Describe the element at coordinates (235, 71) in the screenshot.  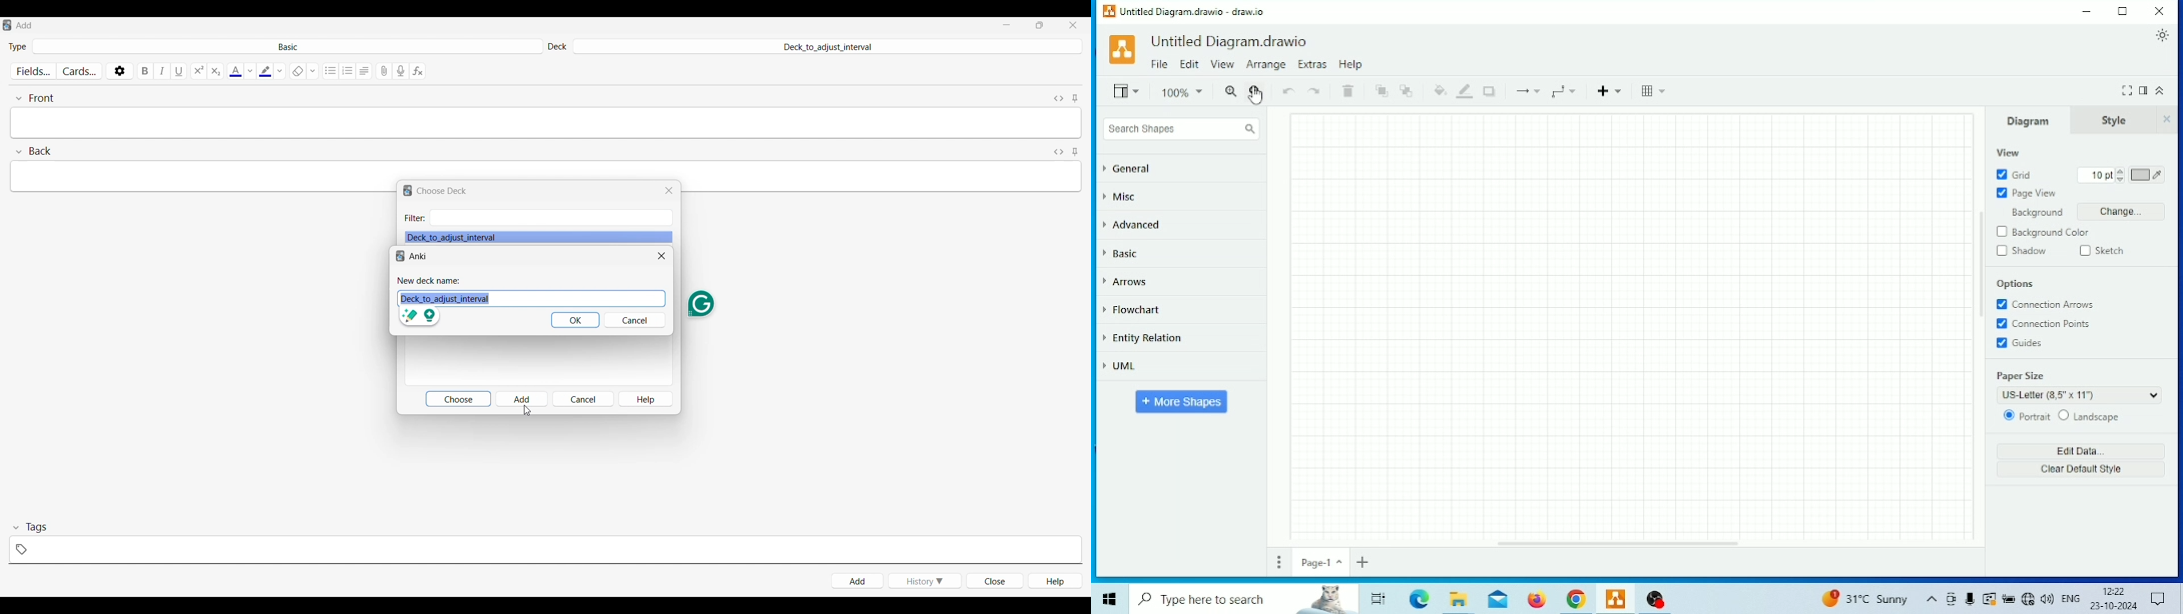
I see `Selected text color` at that location.